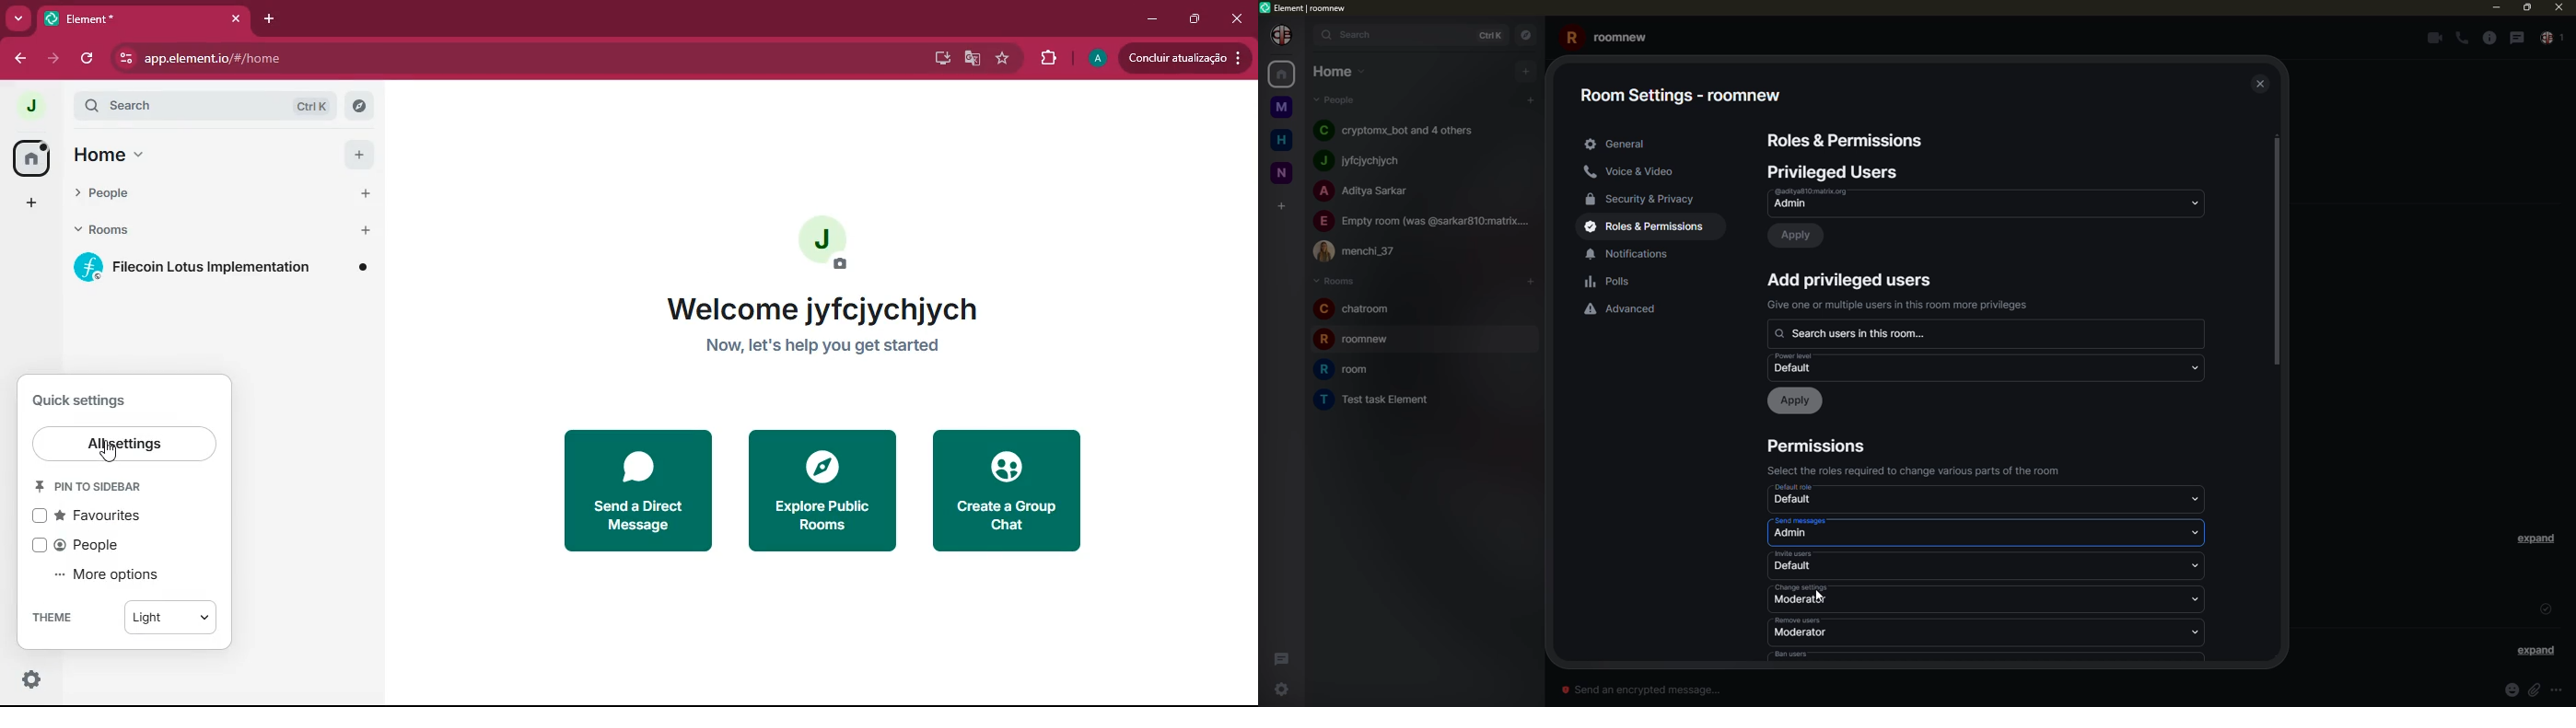 The width and height of the screenshot is (2576, 728). Describe the element at coordinates (634, 488) in the screenshot. I see `send a direct message` at that location.